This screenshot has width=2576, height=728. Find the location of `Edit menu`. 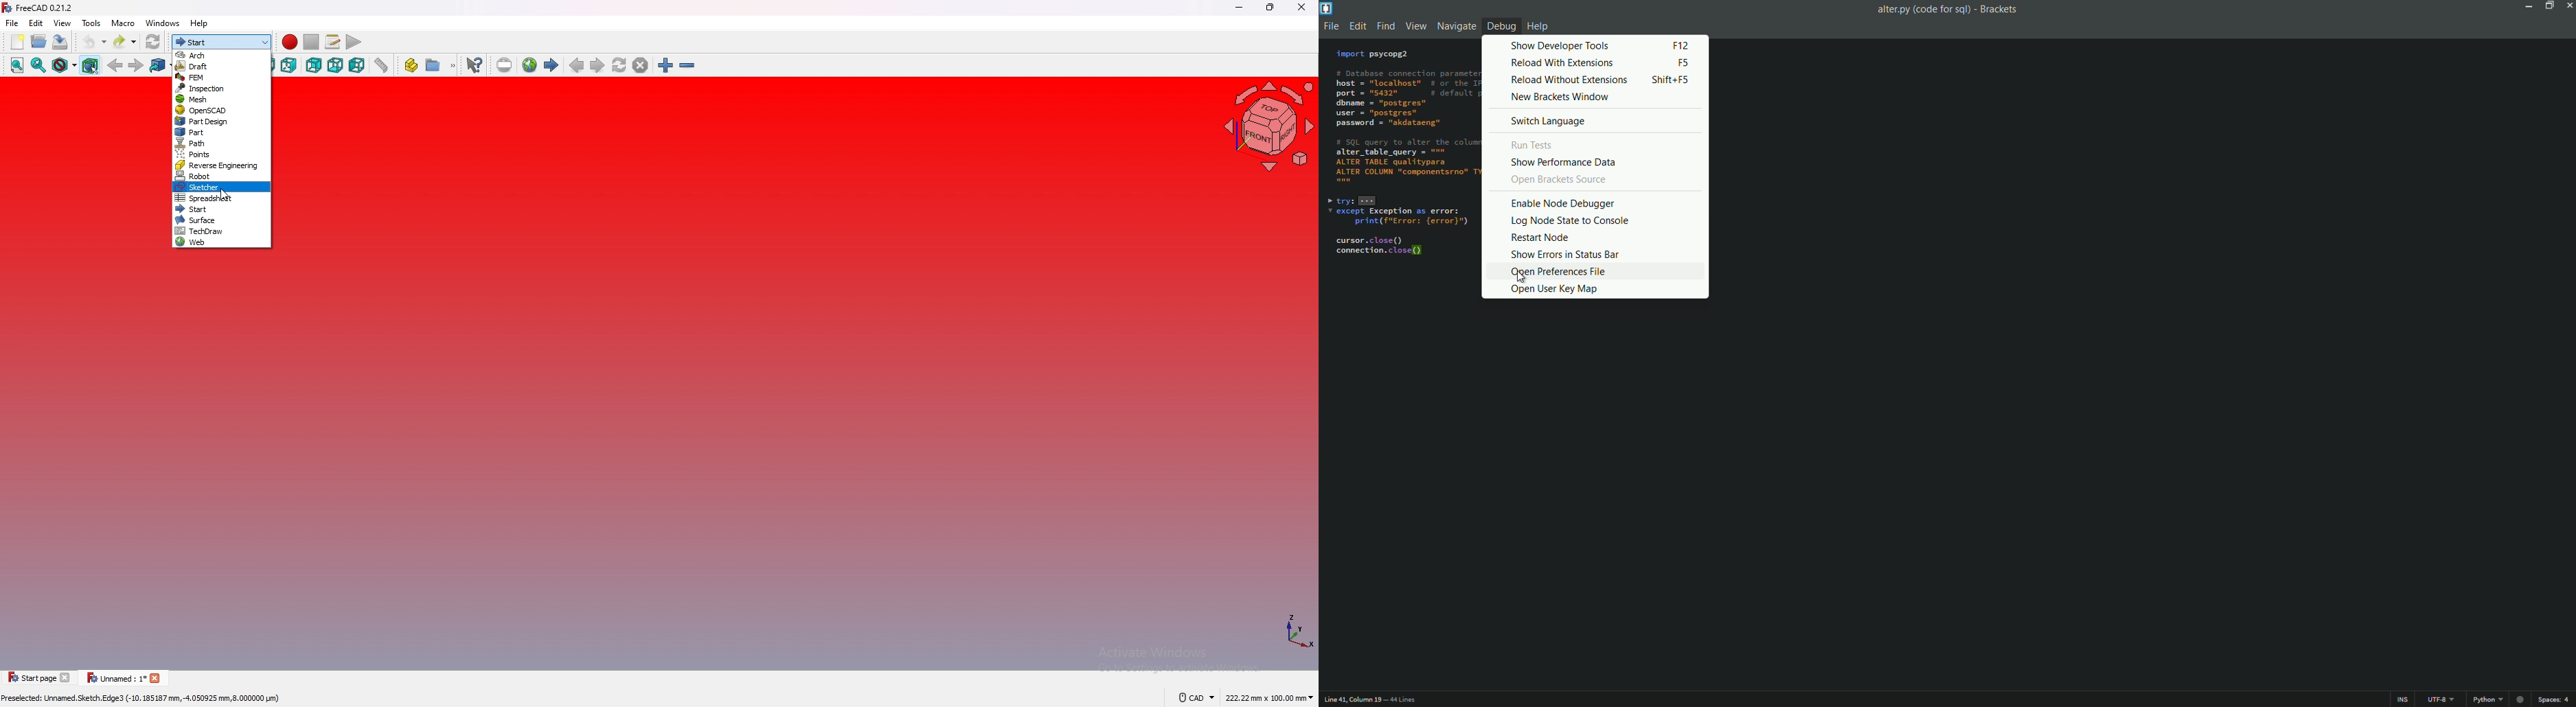

Edit menu is located at coordinates (1357, 27).